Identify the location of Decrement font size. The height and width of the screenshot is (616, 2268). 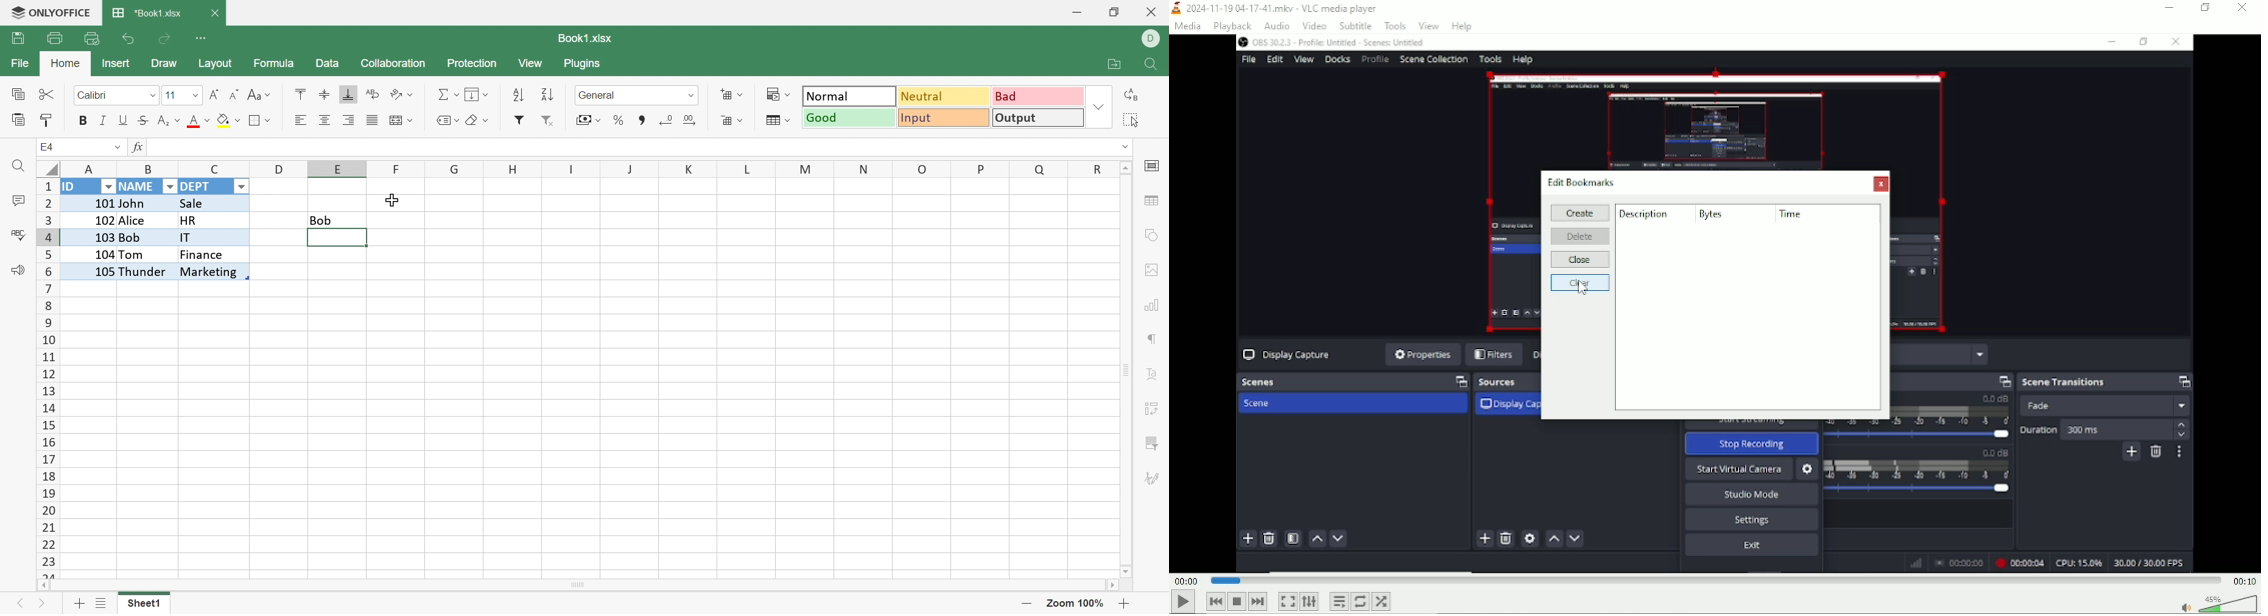
(236, 95).